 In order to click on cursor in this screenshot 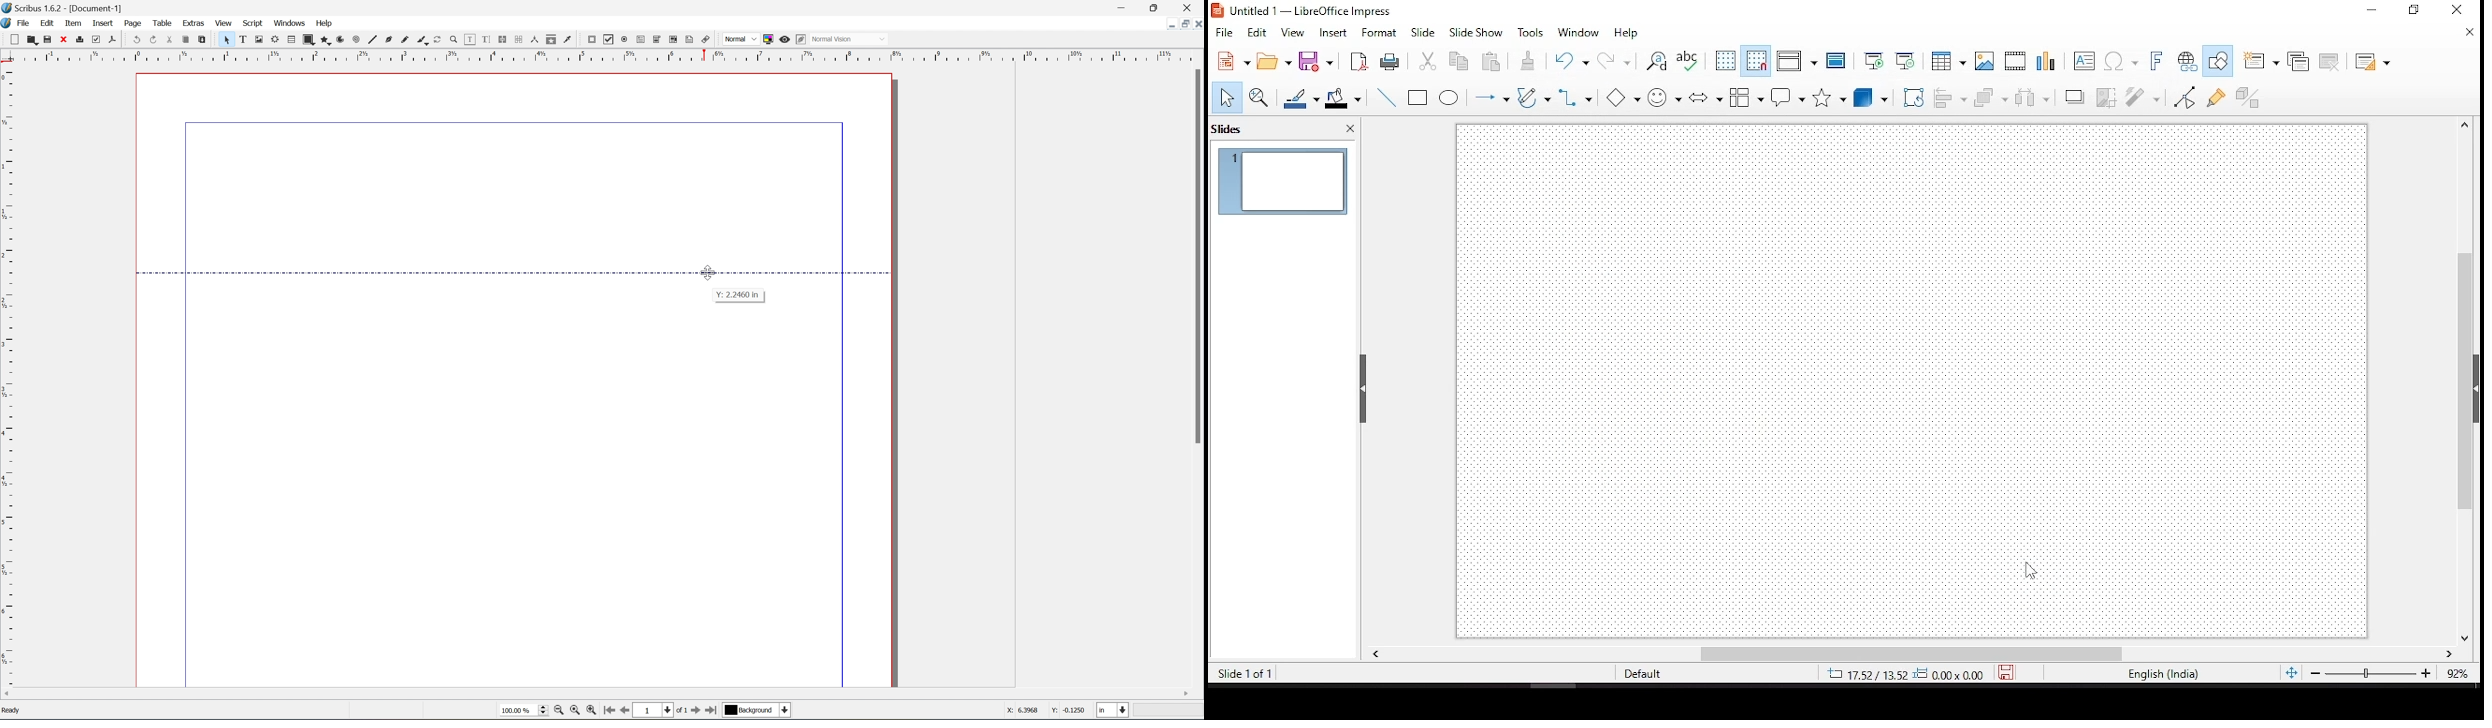, I will do `click(2030, 570)`.